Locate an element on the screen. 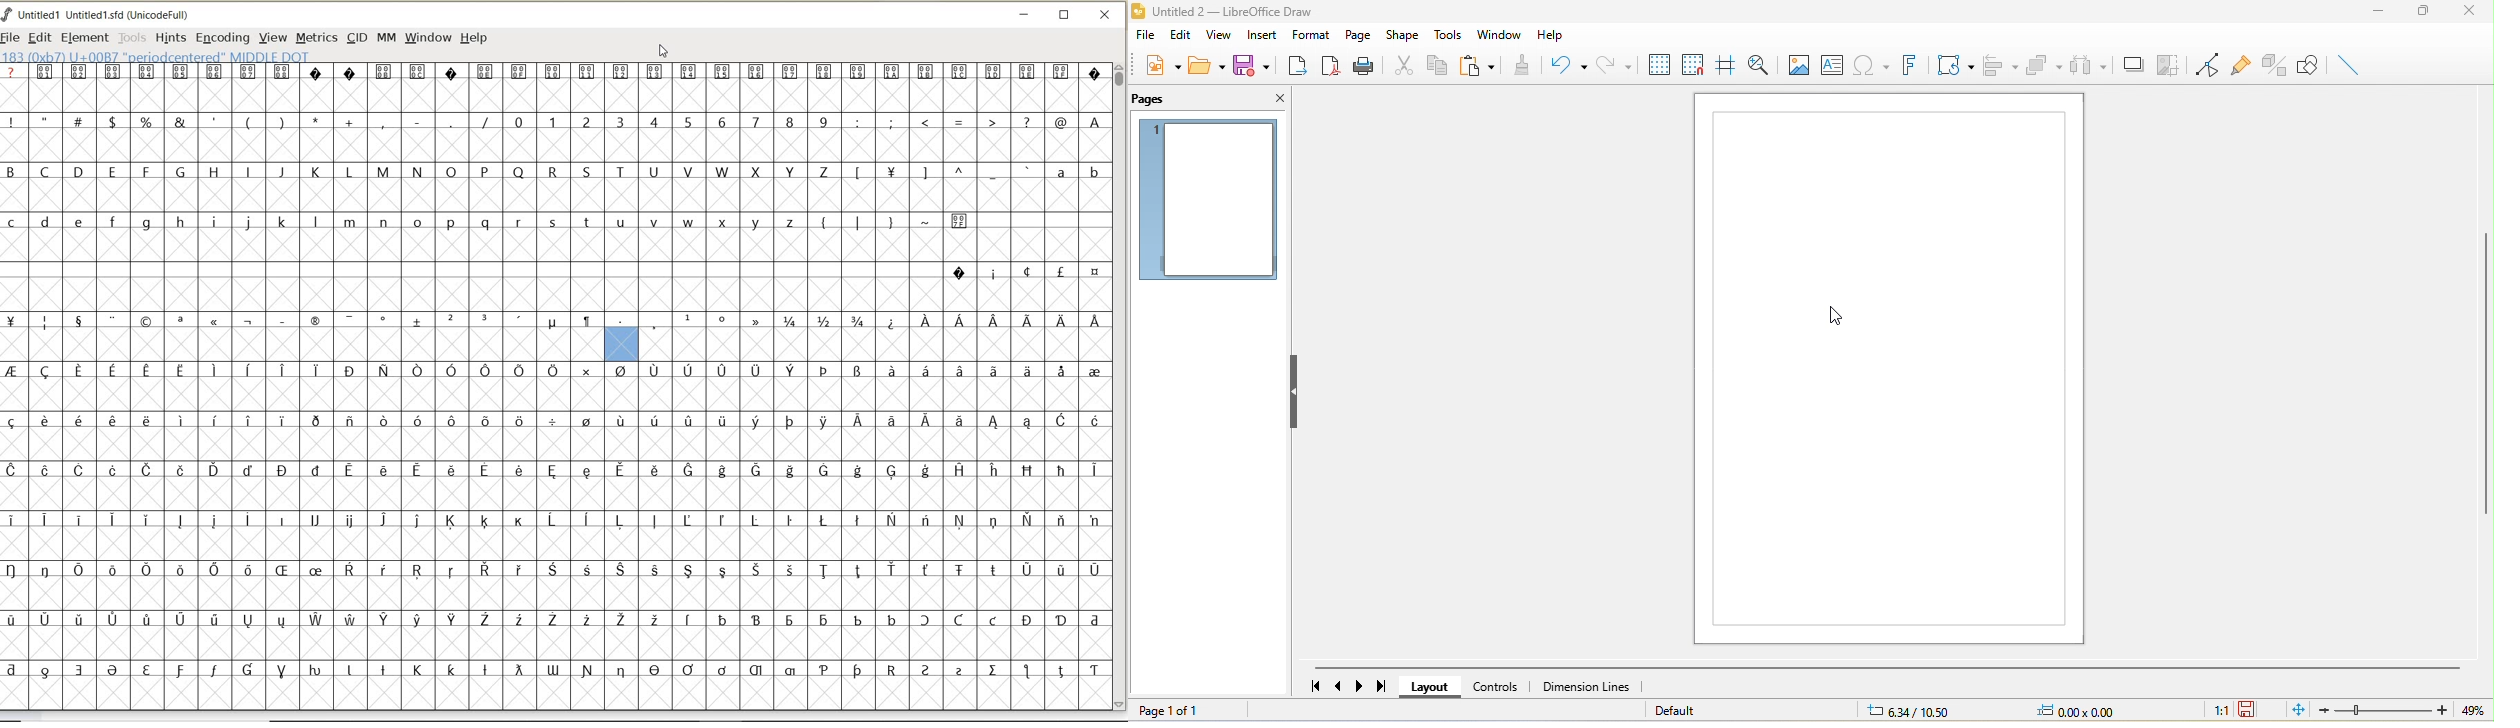  controls is located at coordinates (1531, 688).